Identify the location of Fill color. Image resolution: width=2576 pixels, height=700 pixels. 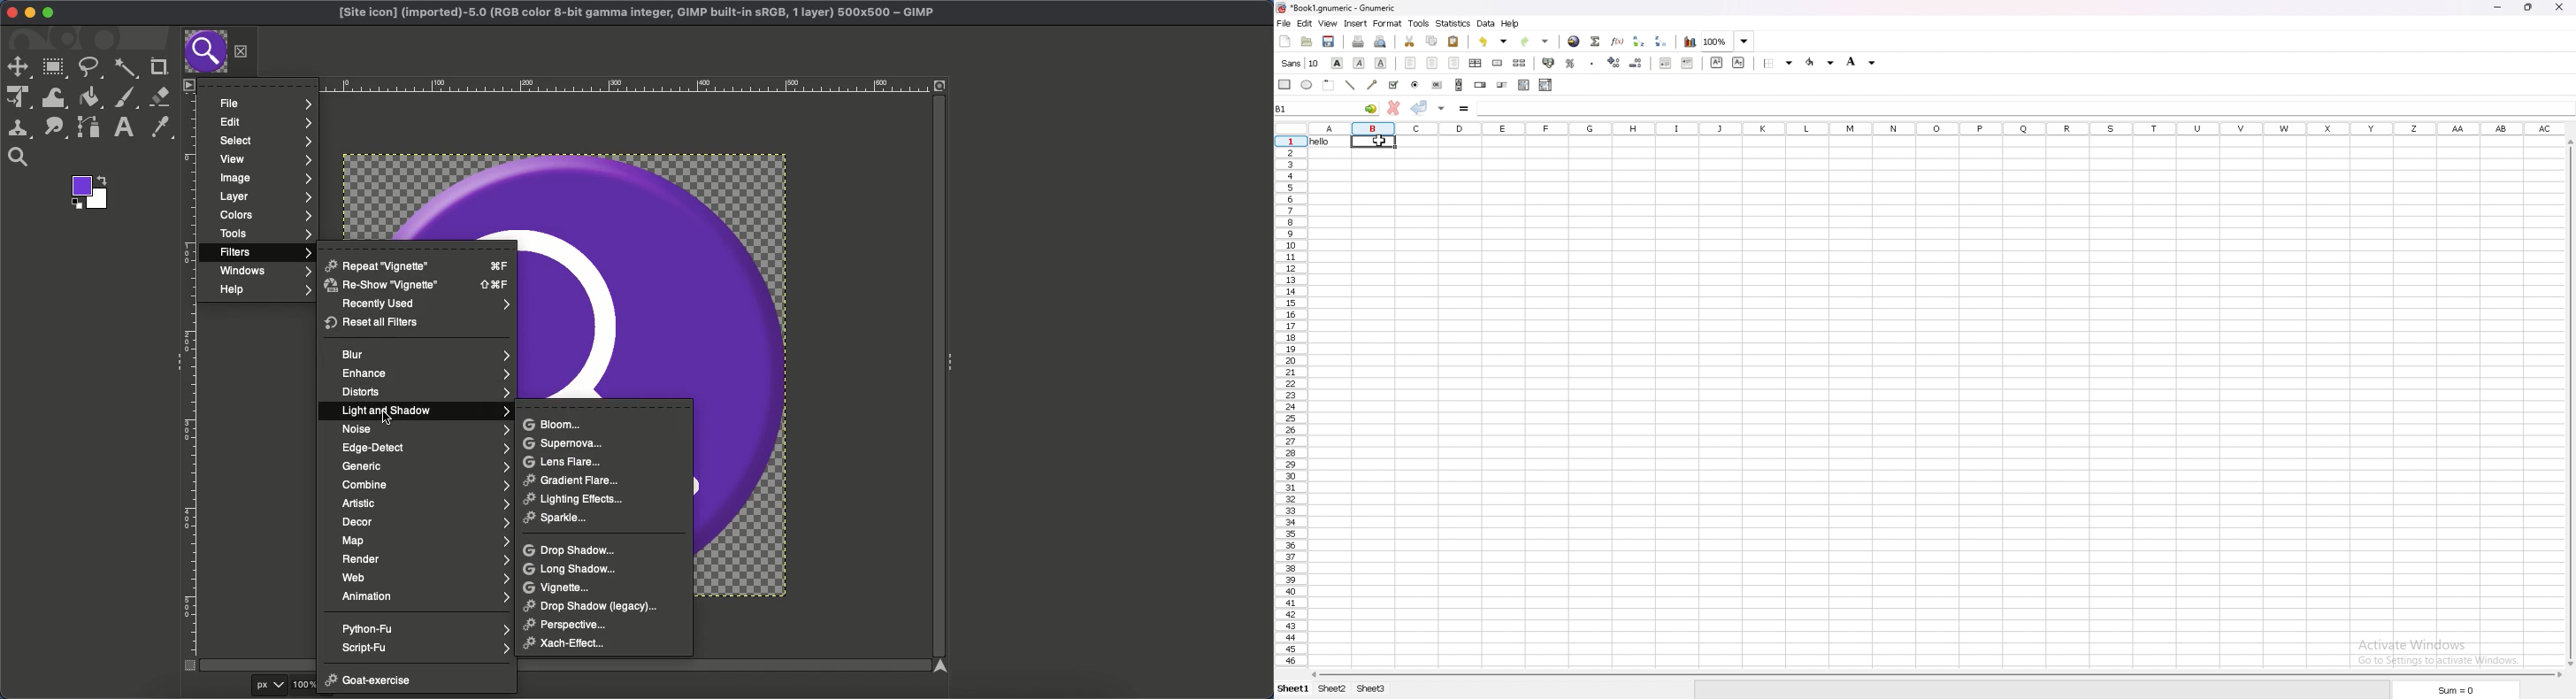
(90, 97).